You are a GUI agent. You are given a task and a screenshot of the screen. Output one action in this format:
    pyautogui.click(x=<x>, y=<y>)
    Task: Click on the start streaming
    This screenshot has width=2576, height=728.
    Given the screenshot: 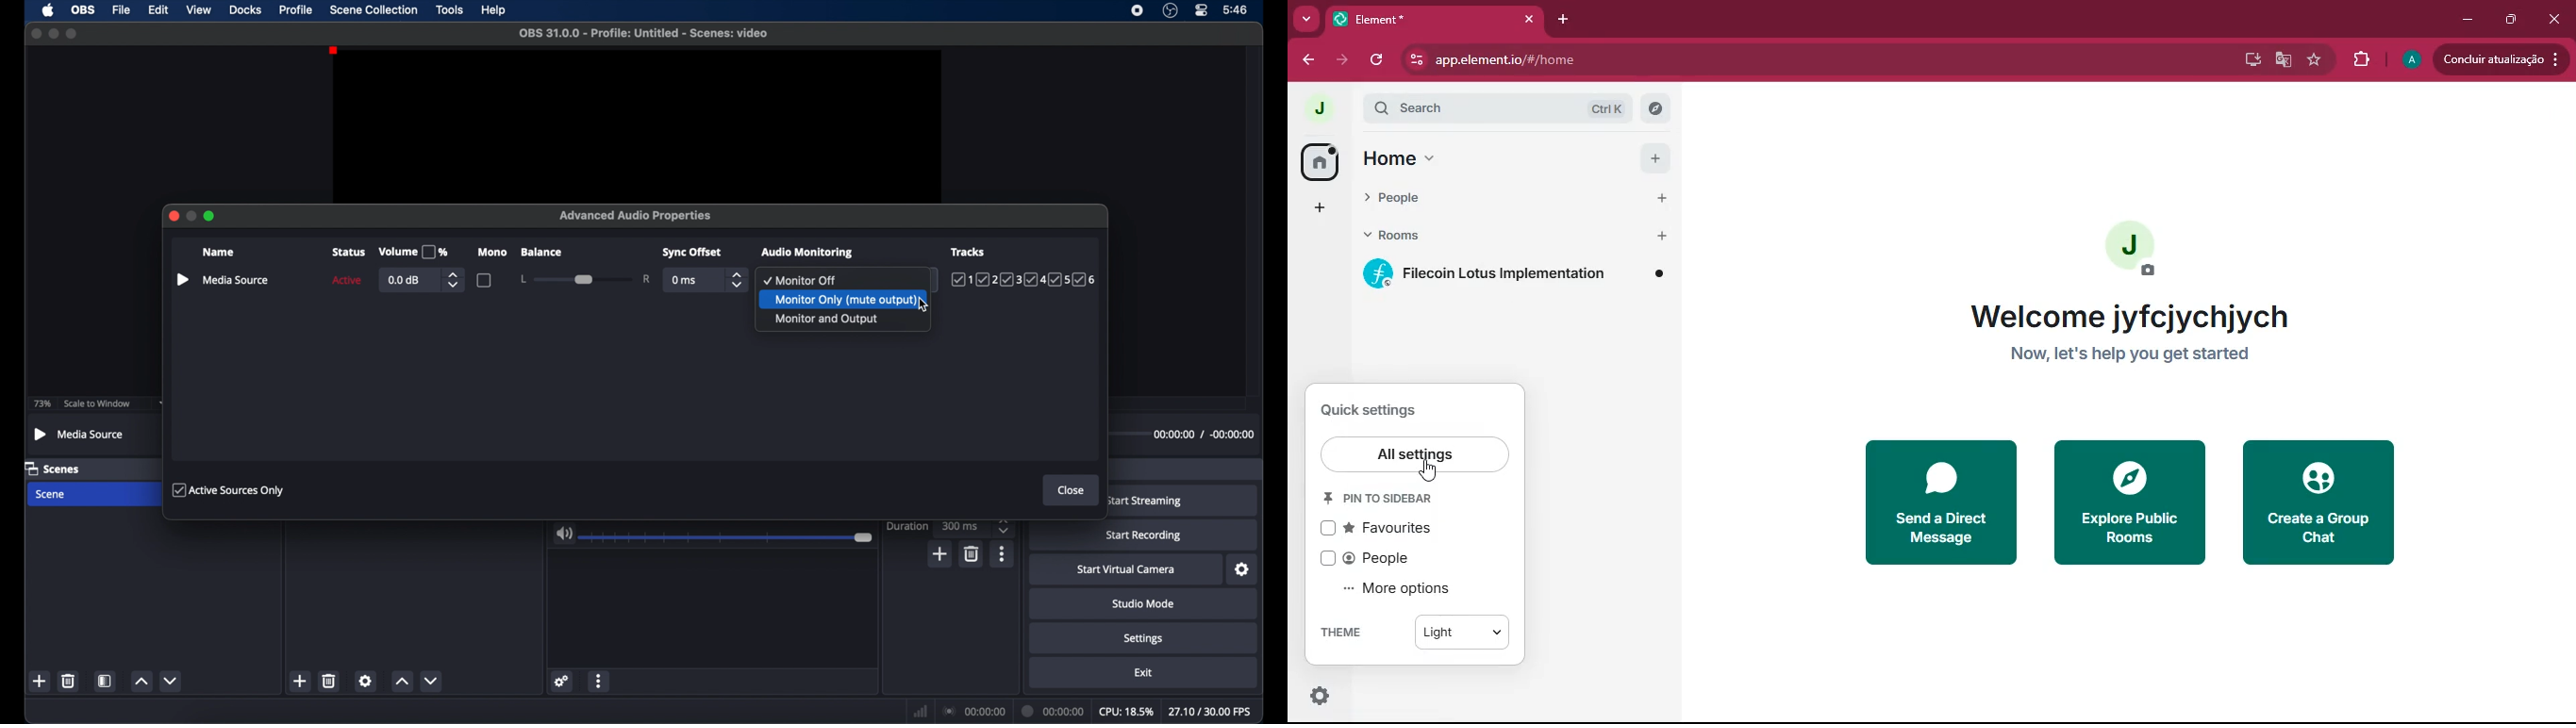 What is the action you would take?
    pyautogui.click(x=1146, y=501)
    